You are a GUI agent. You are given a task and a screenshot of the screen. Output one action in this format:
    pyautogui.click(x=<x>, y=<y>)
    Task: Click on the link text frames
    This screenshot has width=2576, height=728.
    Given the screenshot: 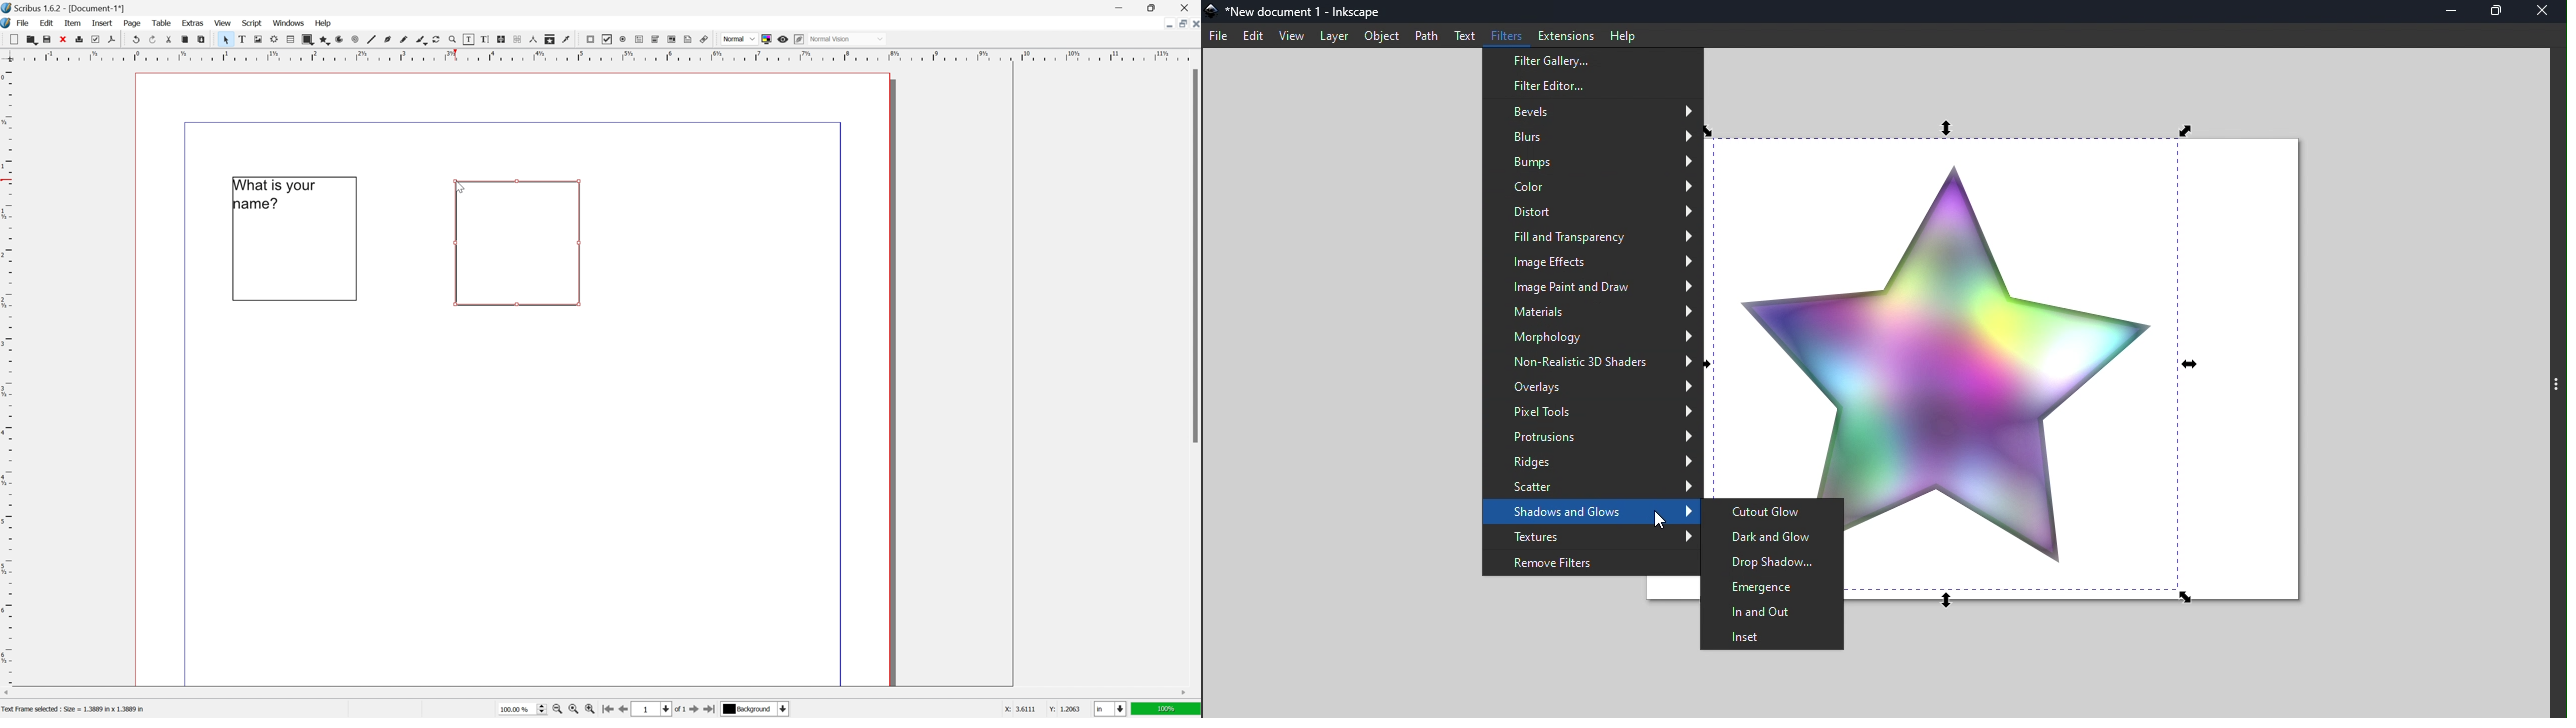 What is the action you would take?
    pyautogui.click(x=501, y=39)
    